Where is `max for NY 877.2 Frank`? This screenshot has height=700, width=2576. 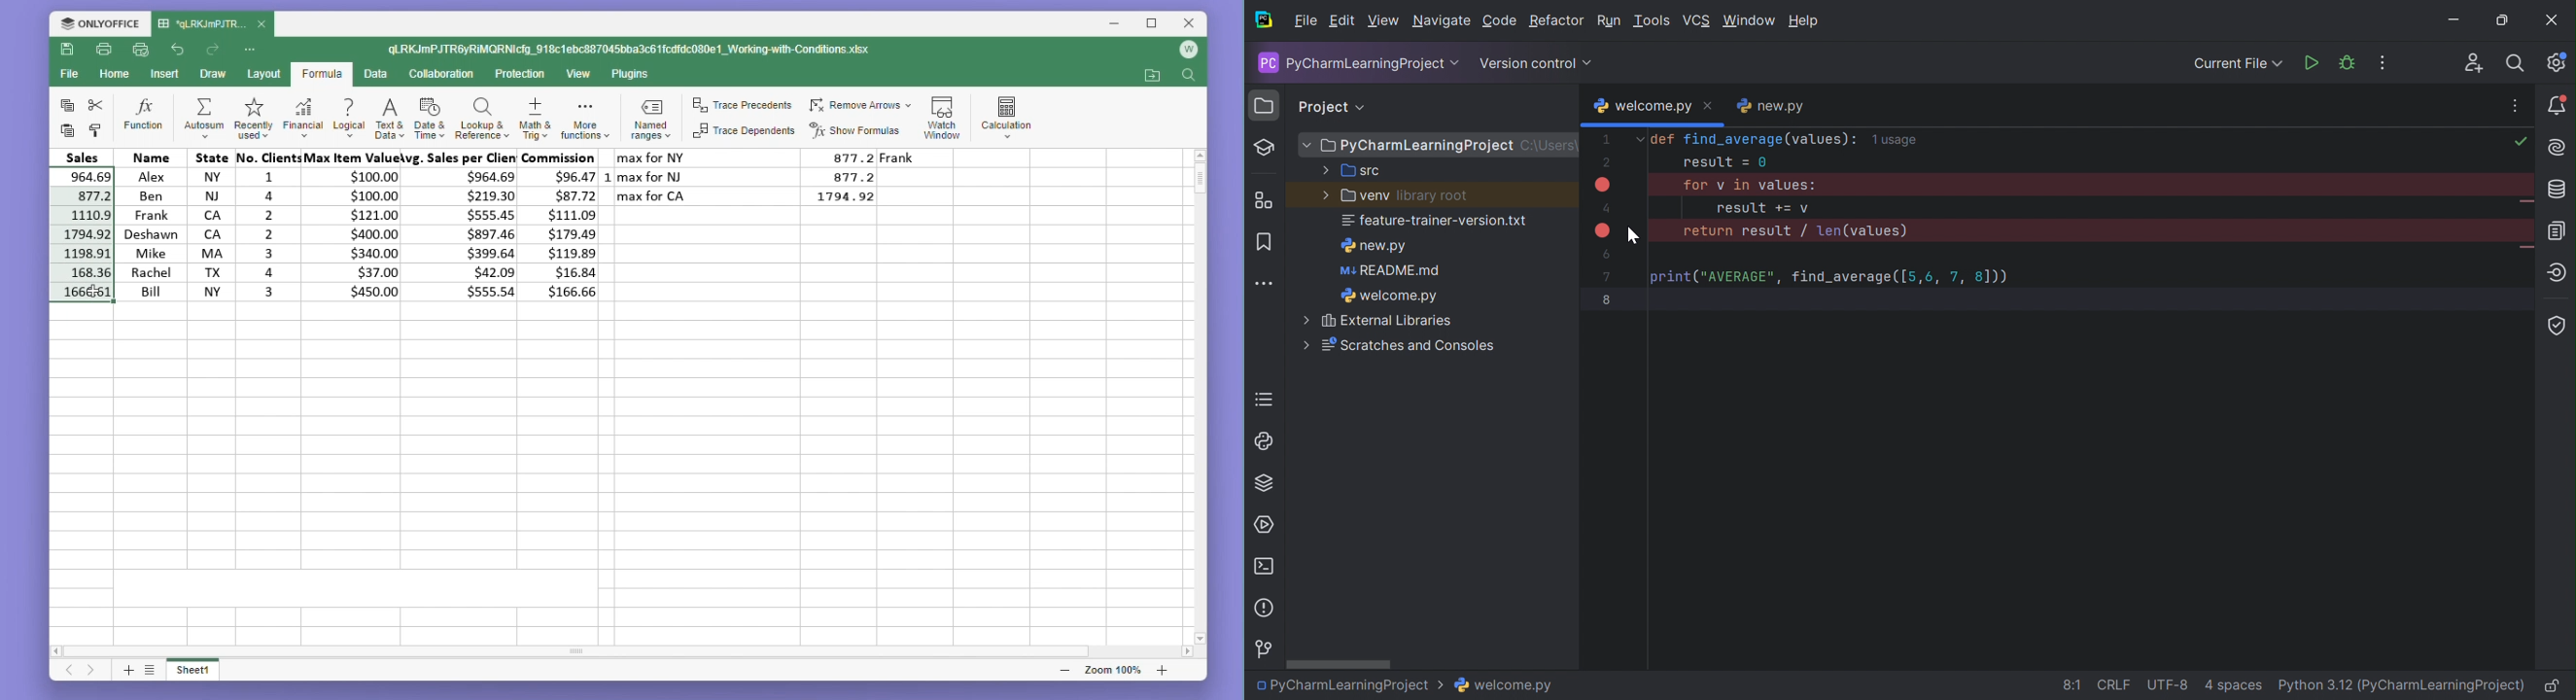 max for NY 877.2 Frank is located at coordinates (773, 157).